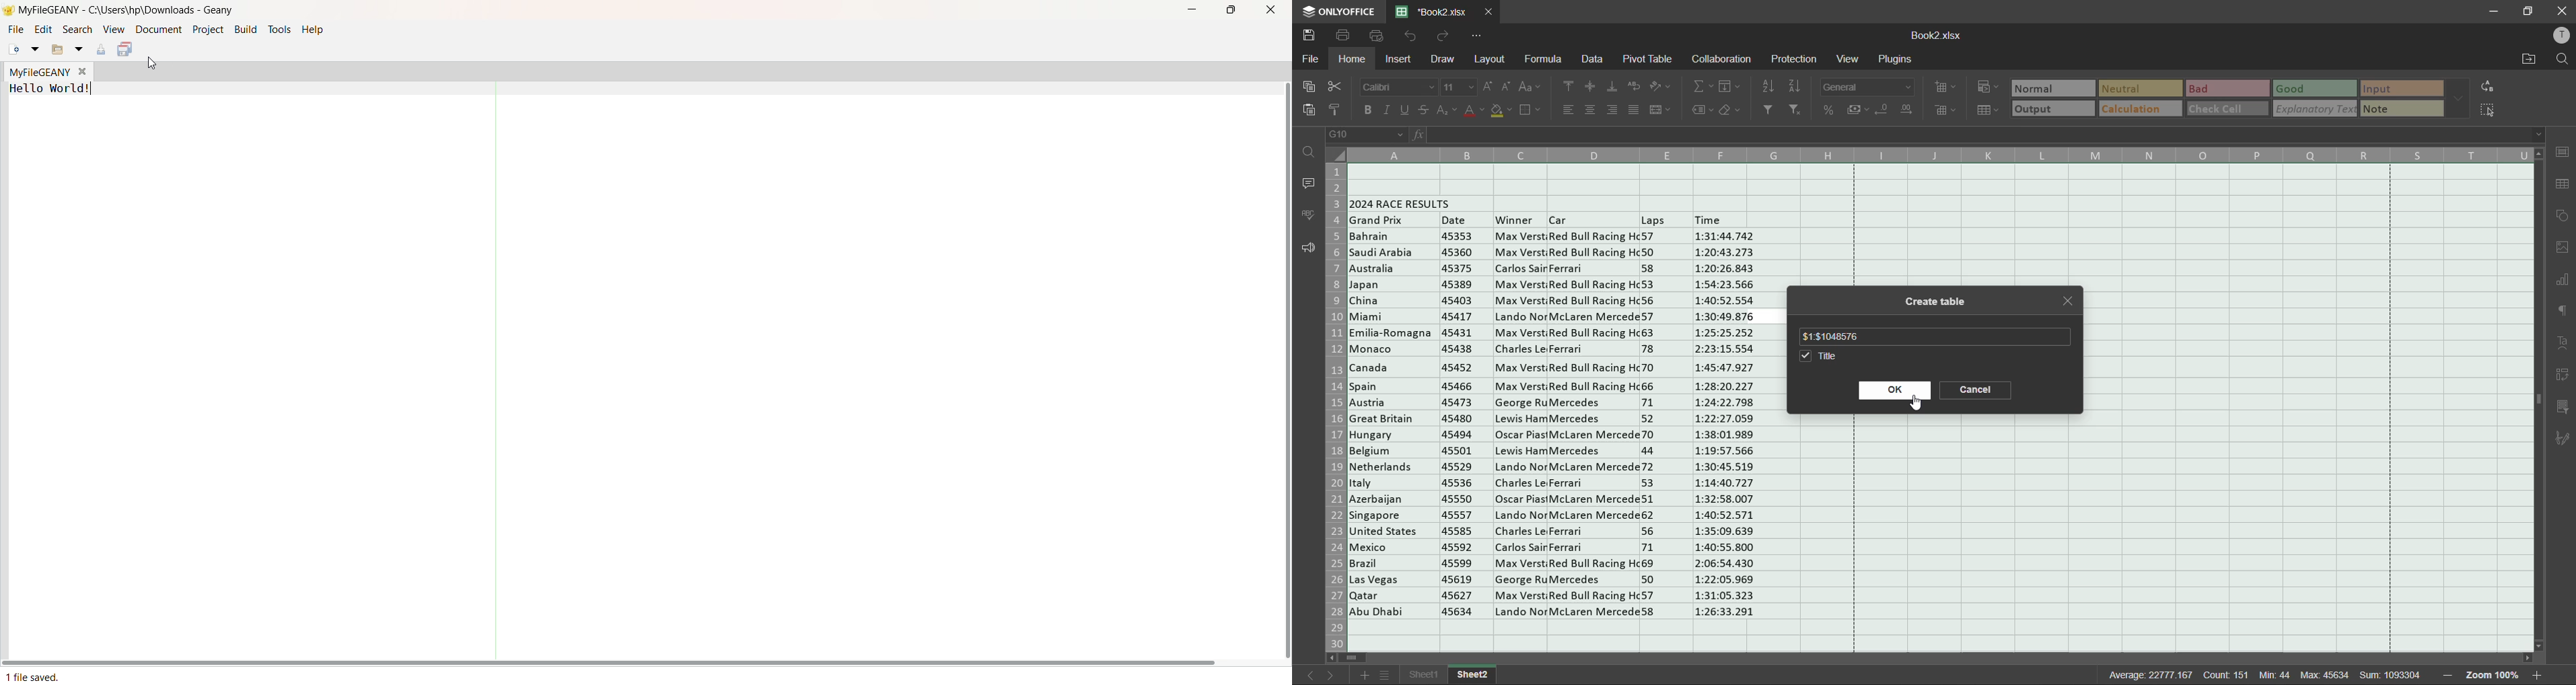 The height and width of the screenshot is (700, 2576). What do you see at coordinates (2324, 674) in the screenshot?
I see `max` at bounding box center [2324, 674].